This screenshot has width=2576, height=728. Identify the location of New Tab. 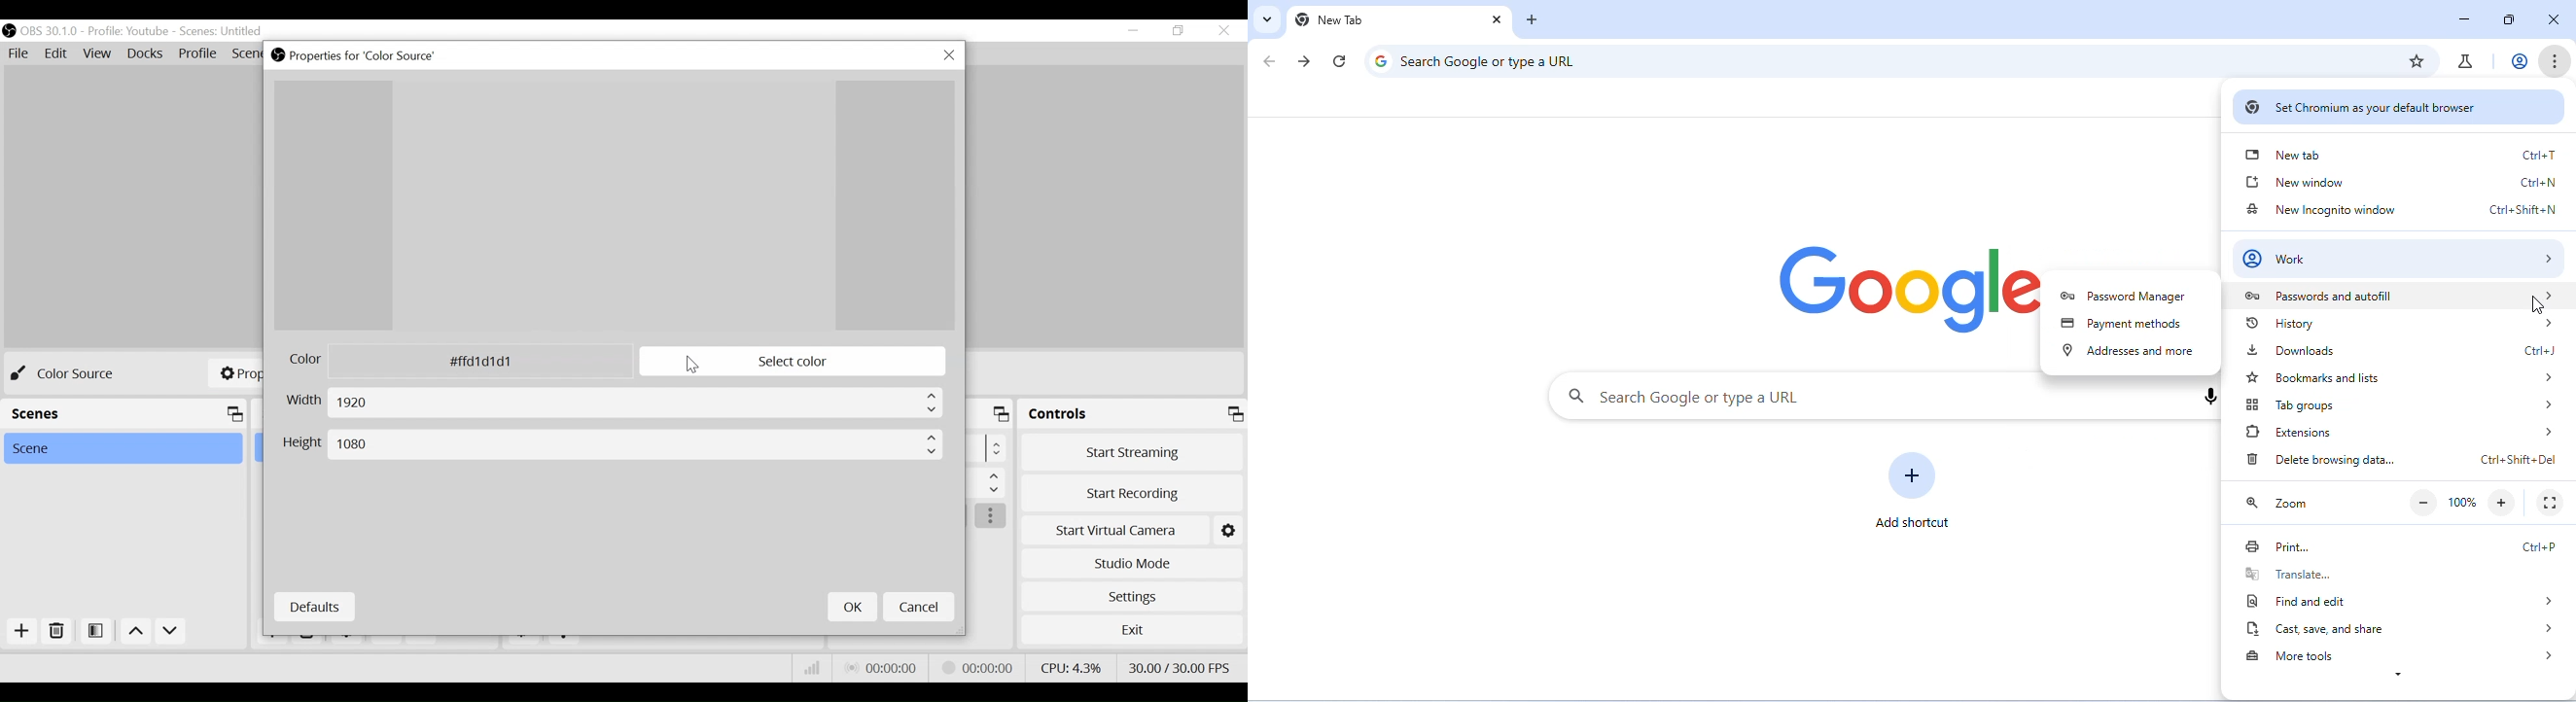
(1375, 21).